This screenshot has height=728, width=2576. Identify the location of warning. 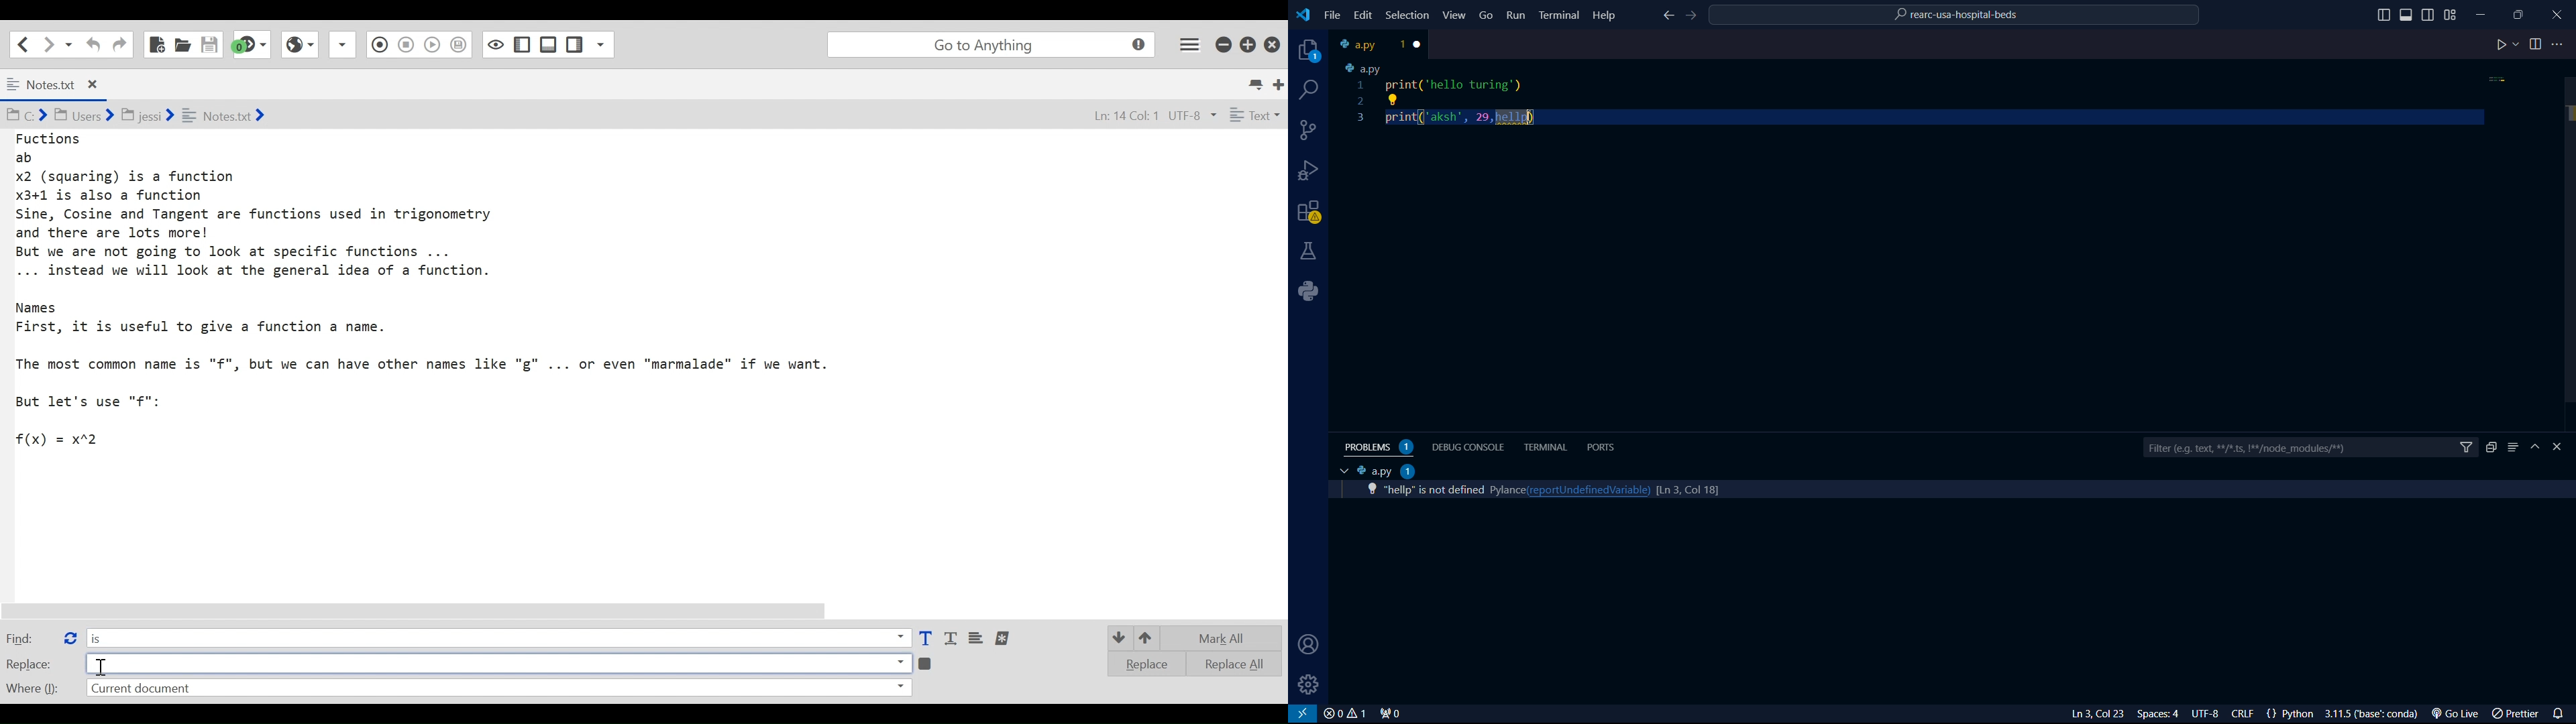
(1309, 214).